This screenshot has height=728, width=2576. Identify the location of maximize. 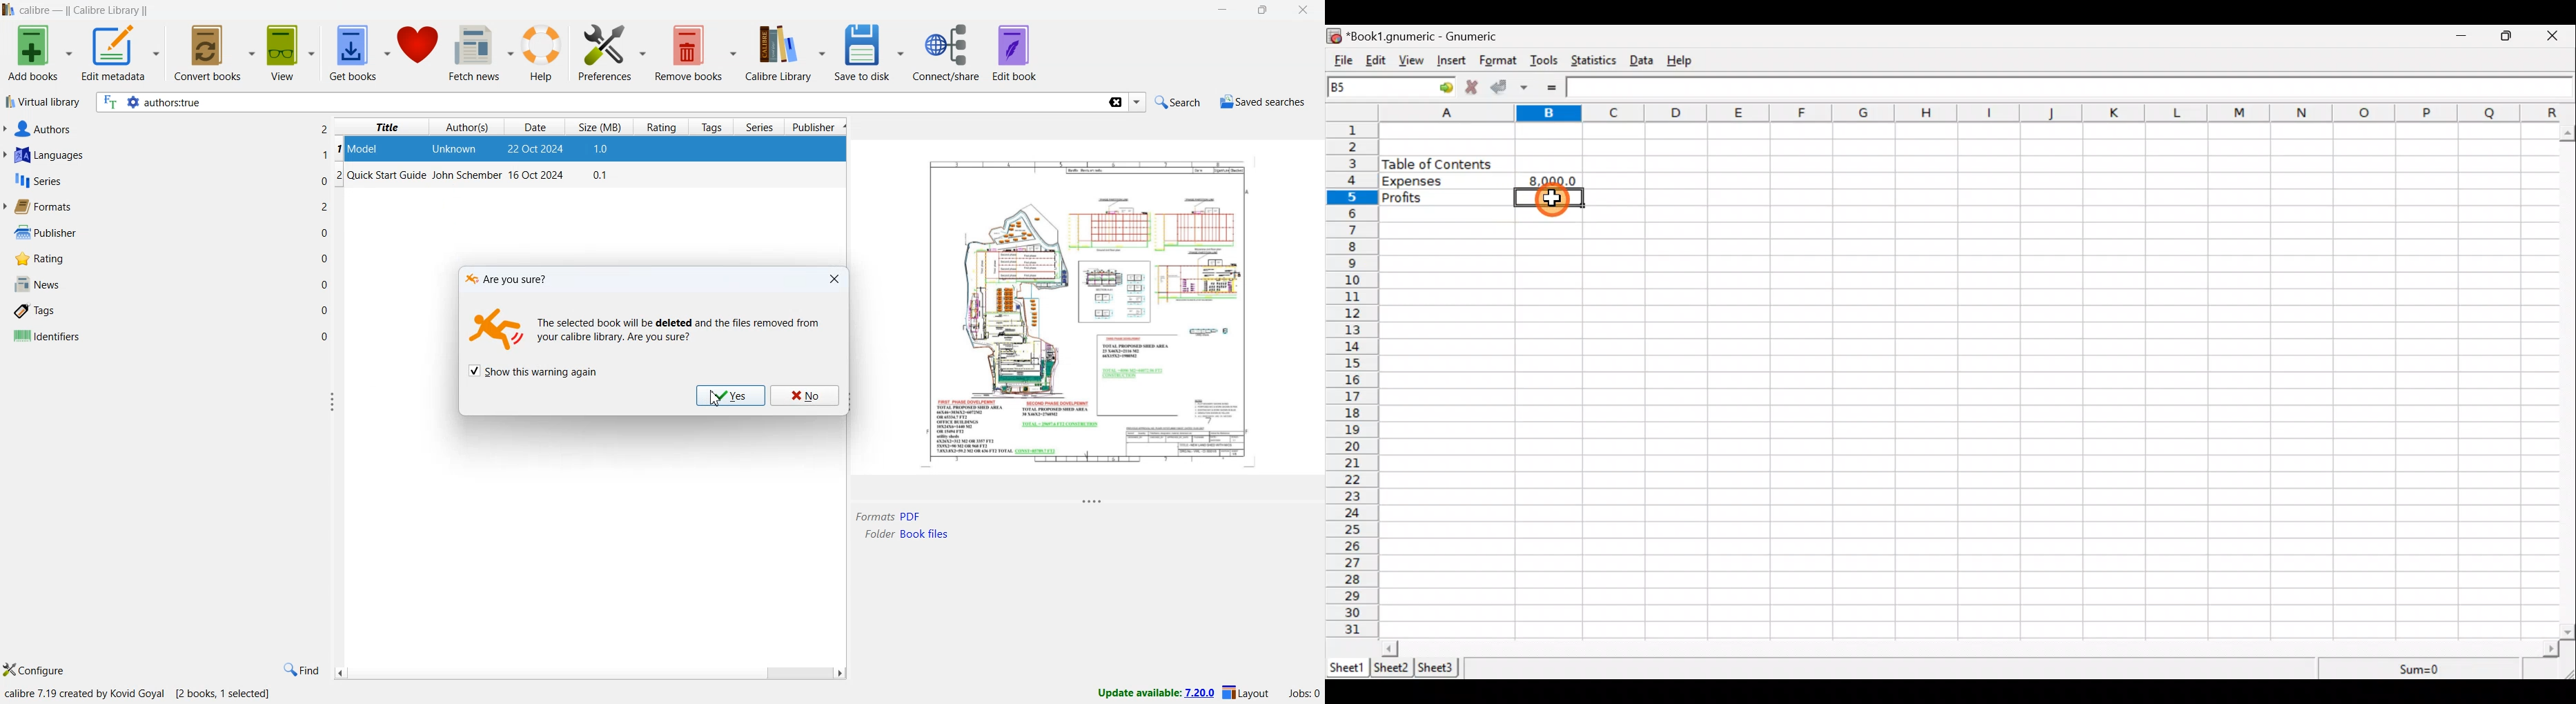
(1265, 11).